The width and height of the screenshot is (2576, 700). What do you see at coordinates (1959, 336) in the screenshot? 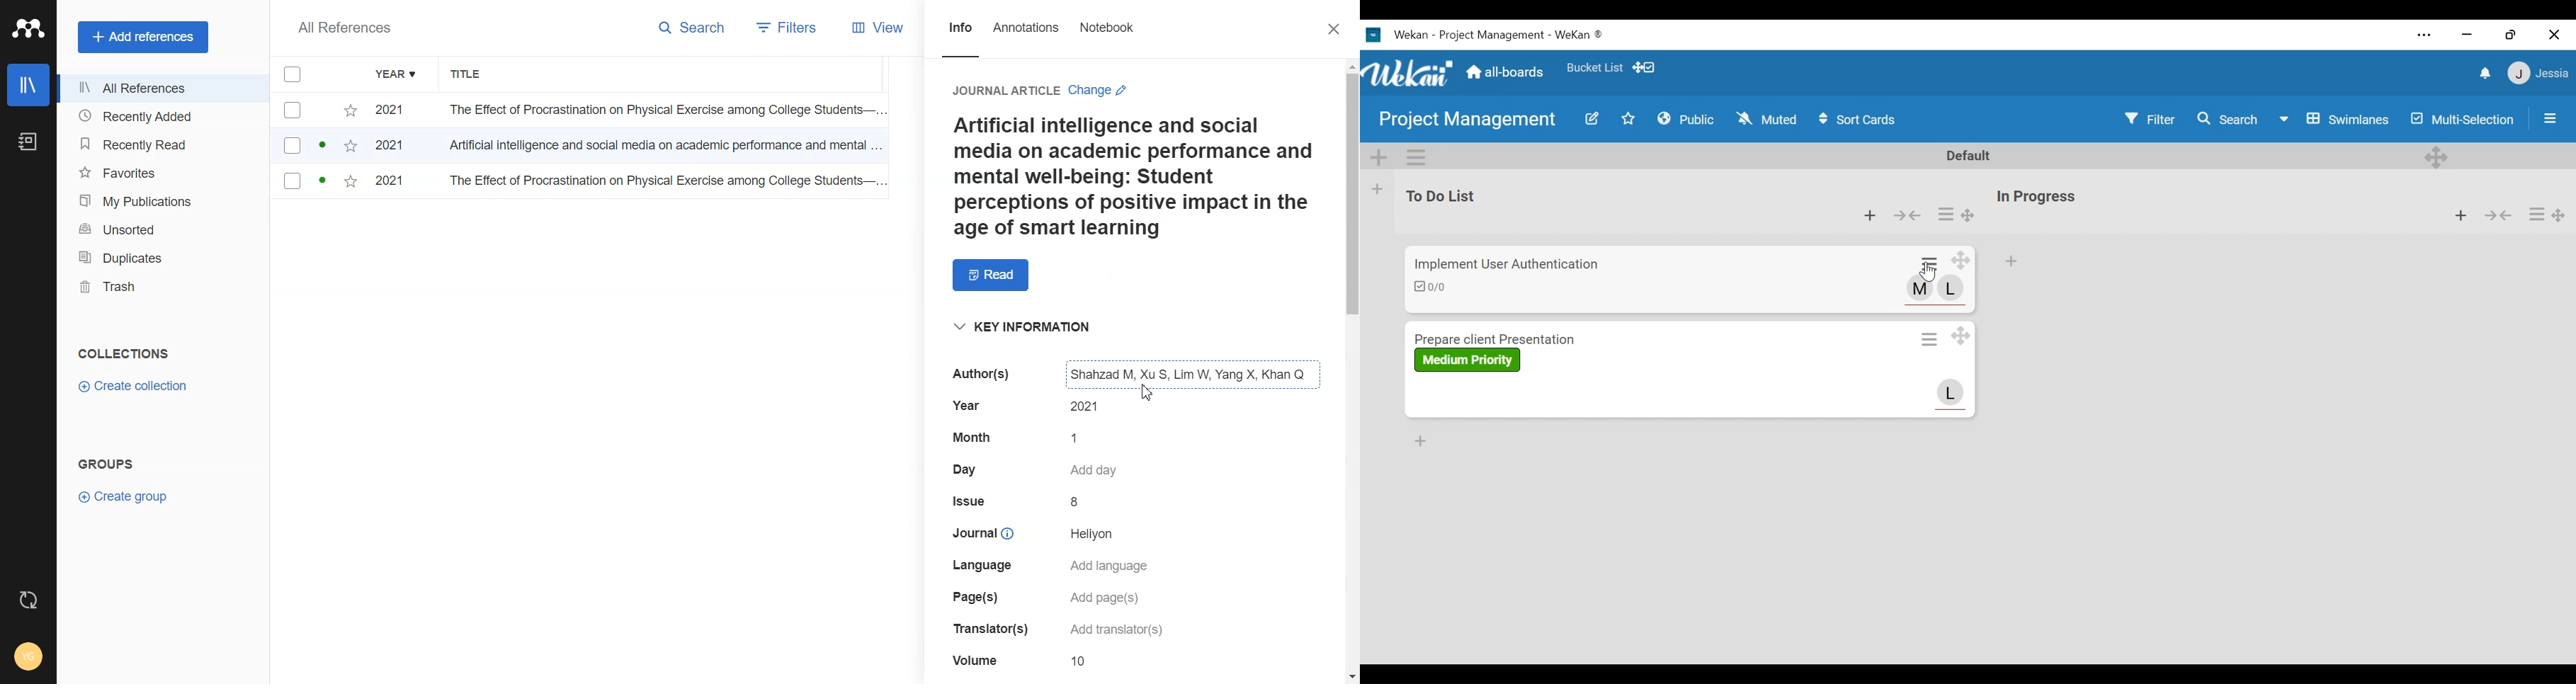
I see `Desktop drag handle` at bounding box center [1959, 336].